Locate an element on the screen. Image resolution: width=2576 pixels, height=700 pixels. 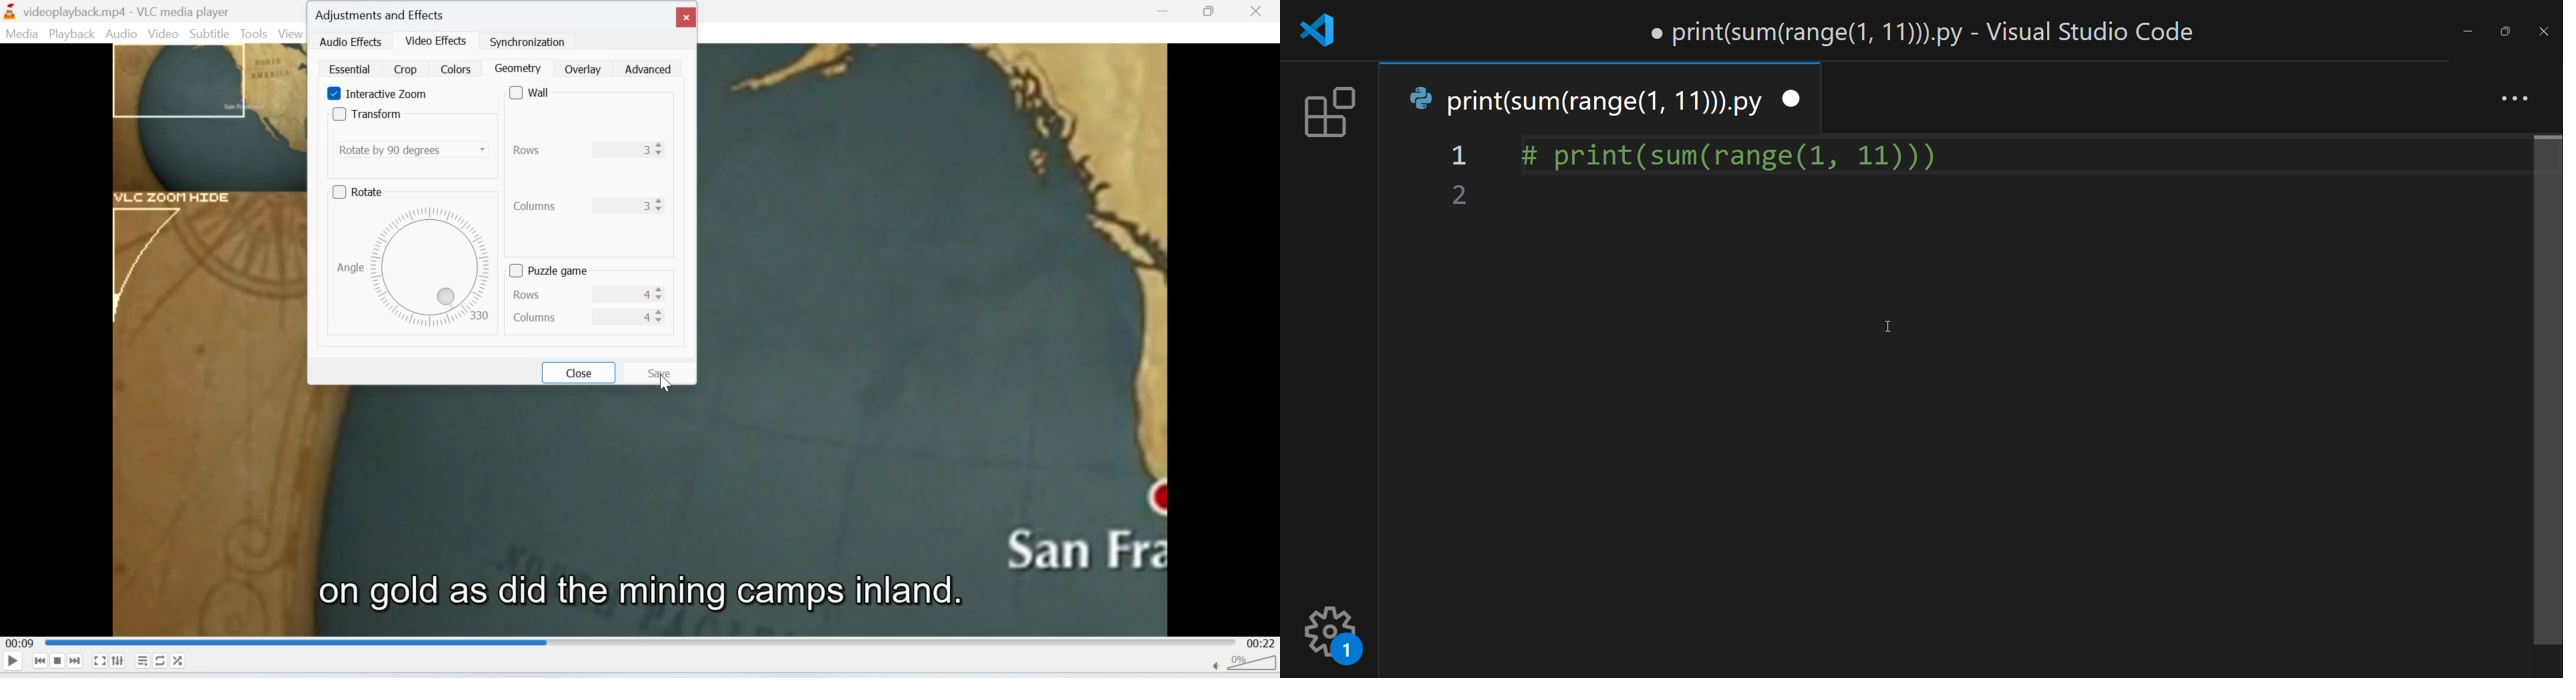
interactive zoom is located at coordinates (404, 92).